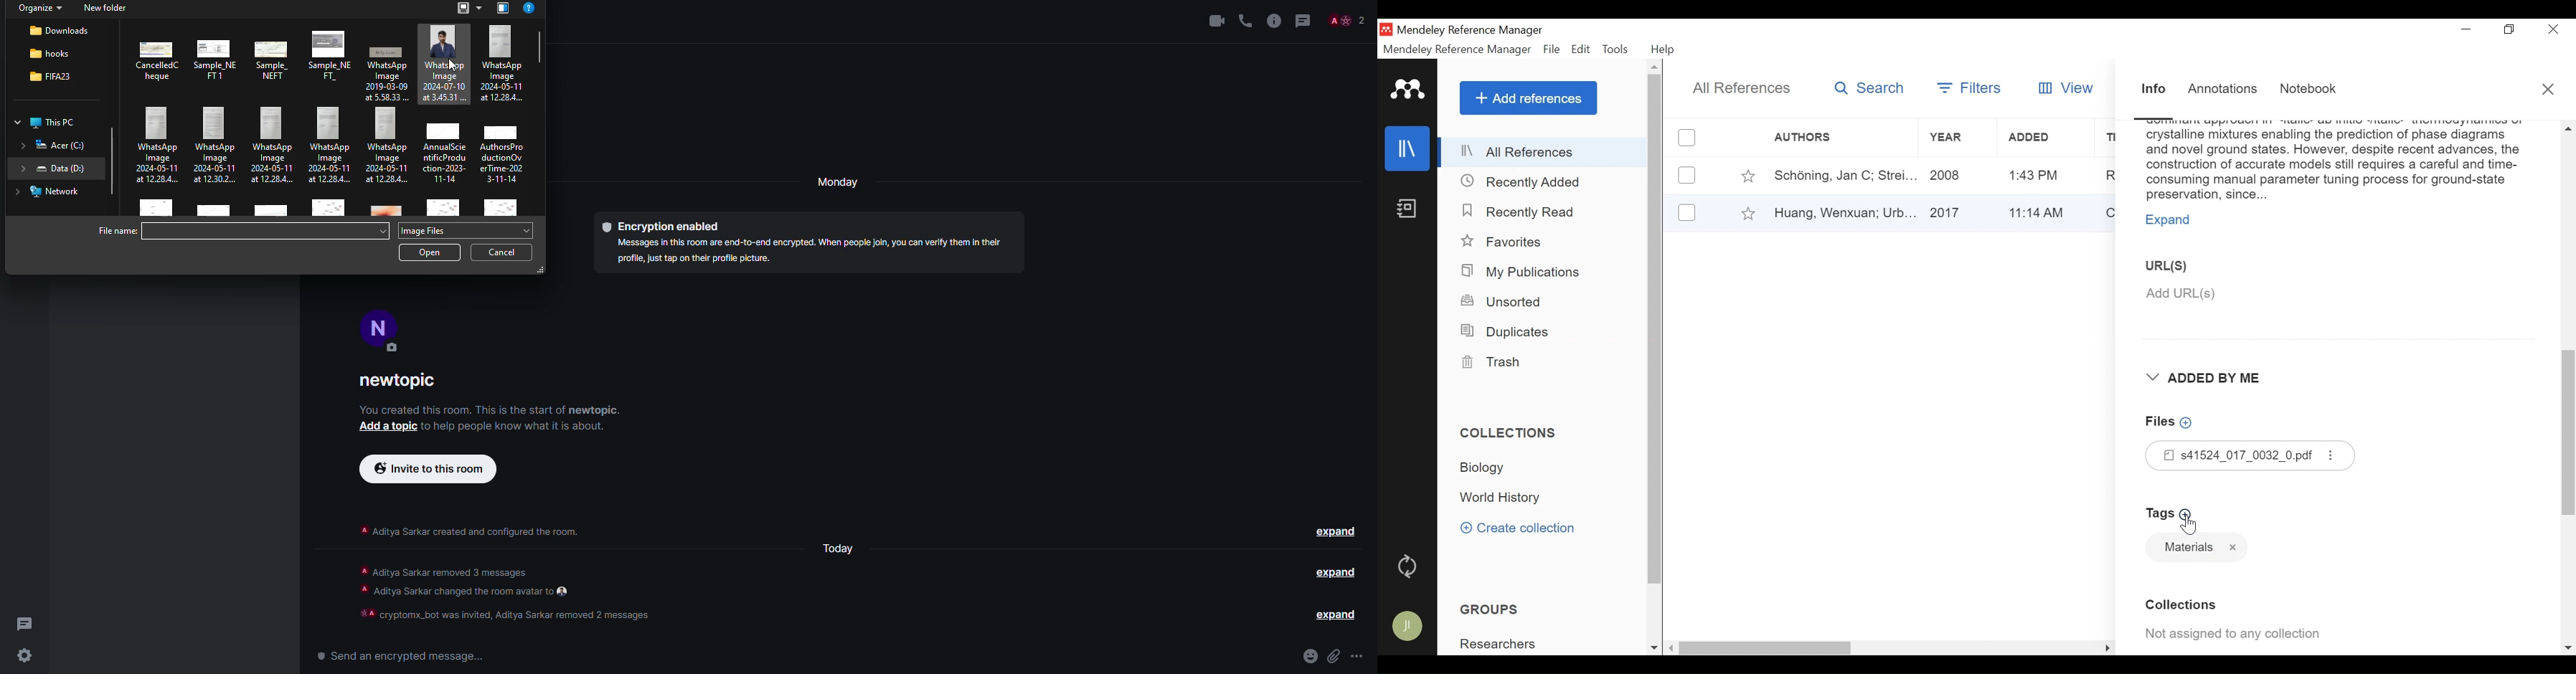 Image resolution: width=2576 pixels, height=700 pixels. Describe the element at coordinates (1503, 301) in the screenshot. I see `Unsorted` at that location.